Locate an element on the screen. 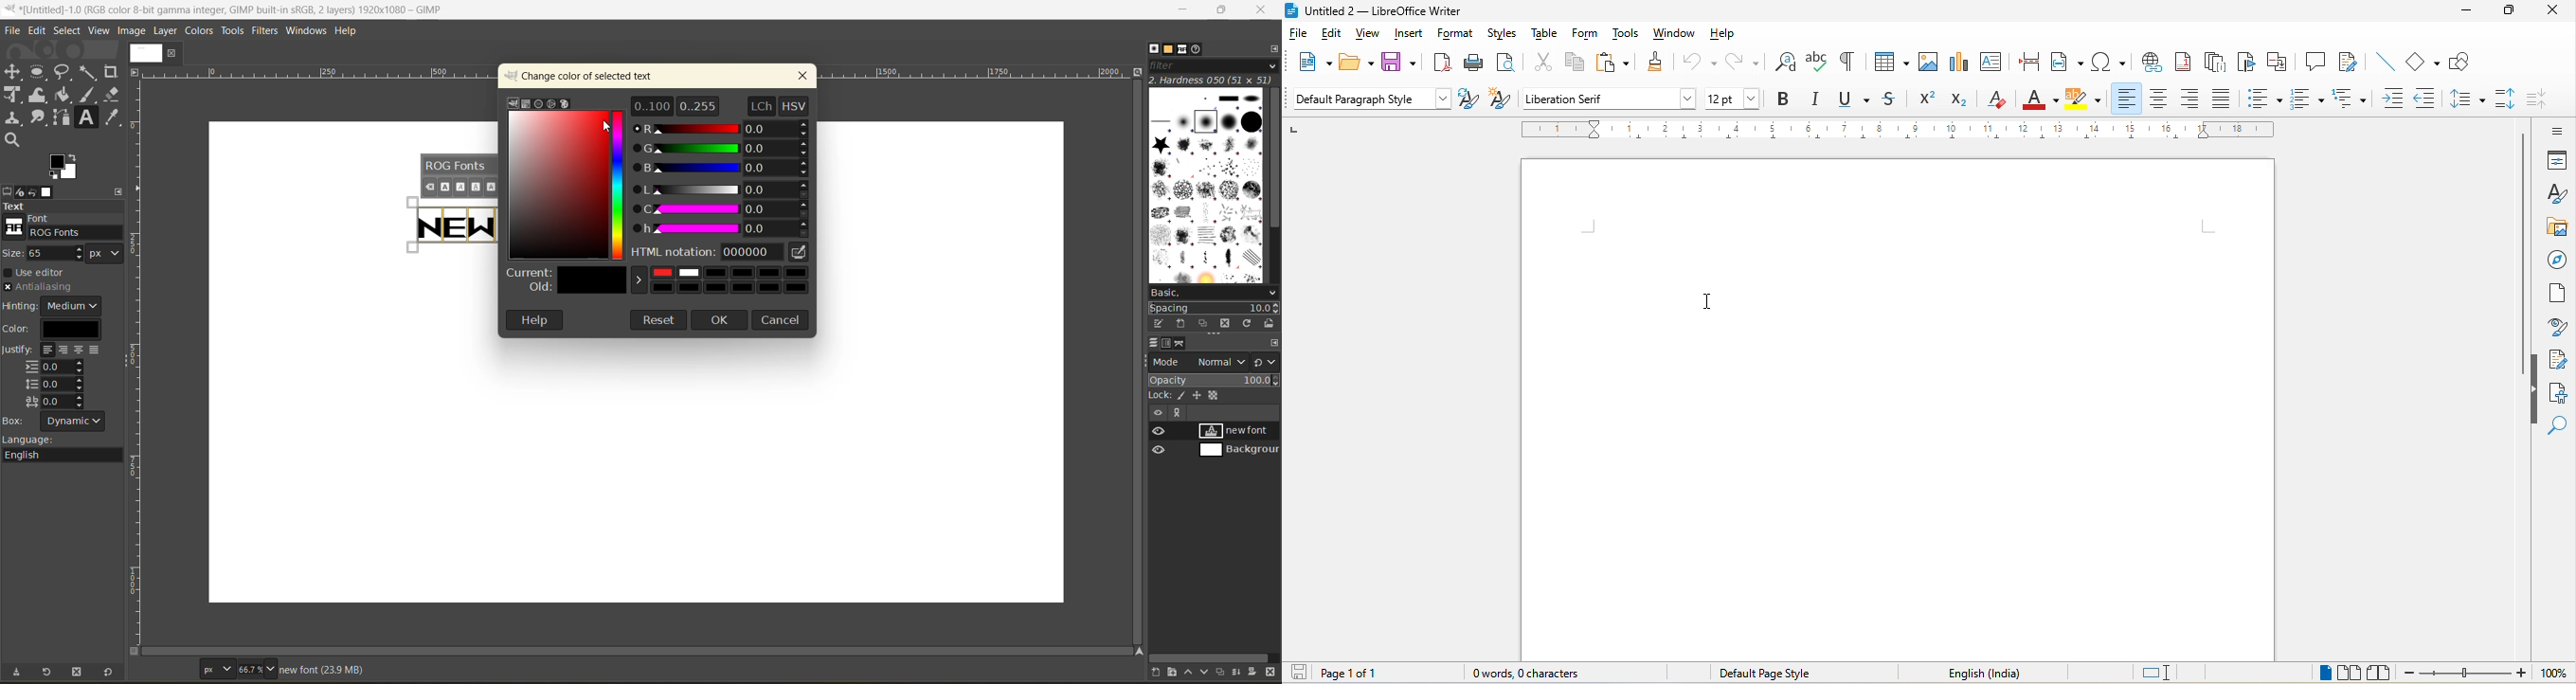 Image resolution: width=2576 pixels, height=700 pixels. update selected style is located at coordinates (1467, 100).